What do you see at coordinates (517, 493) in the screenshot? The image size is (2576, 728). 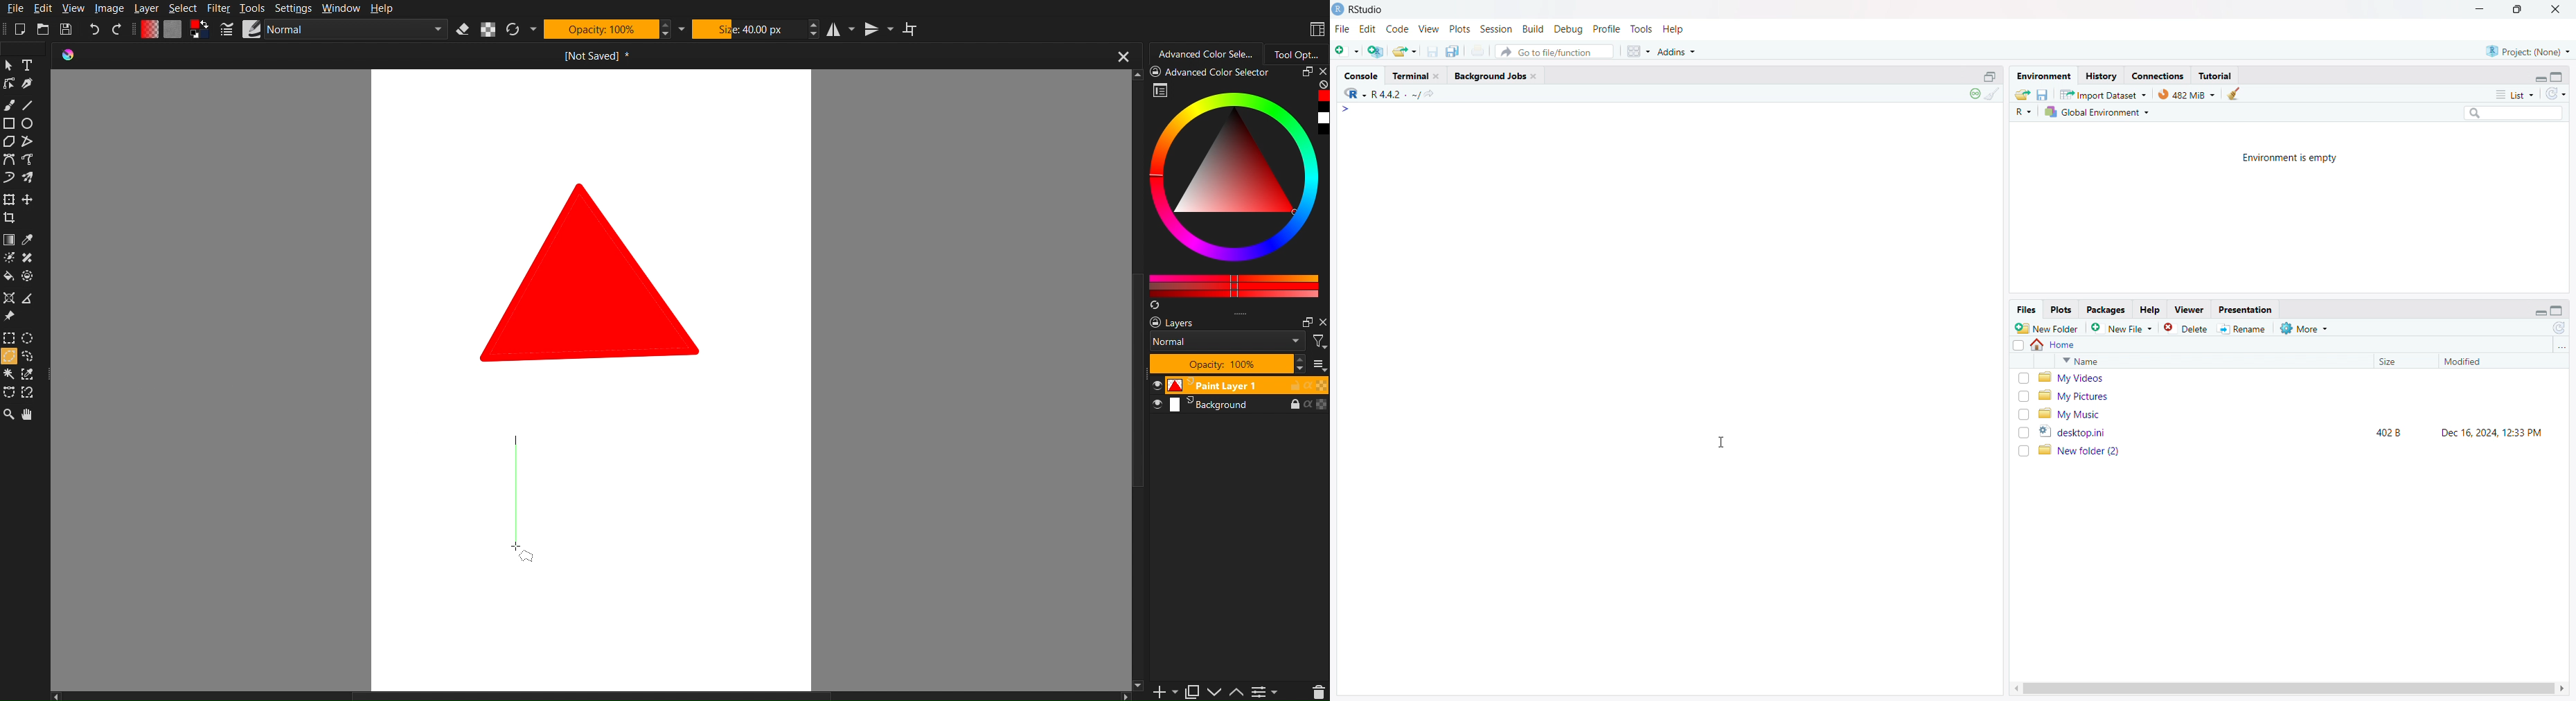 I see `Line 1` at bounding box center [517, 493].